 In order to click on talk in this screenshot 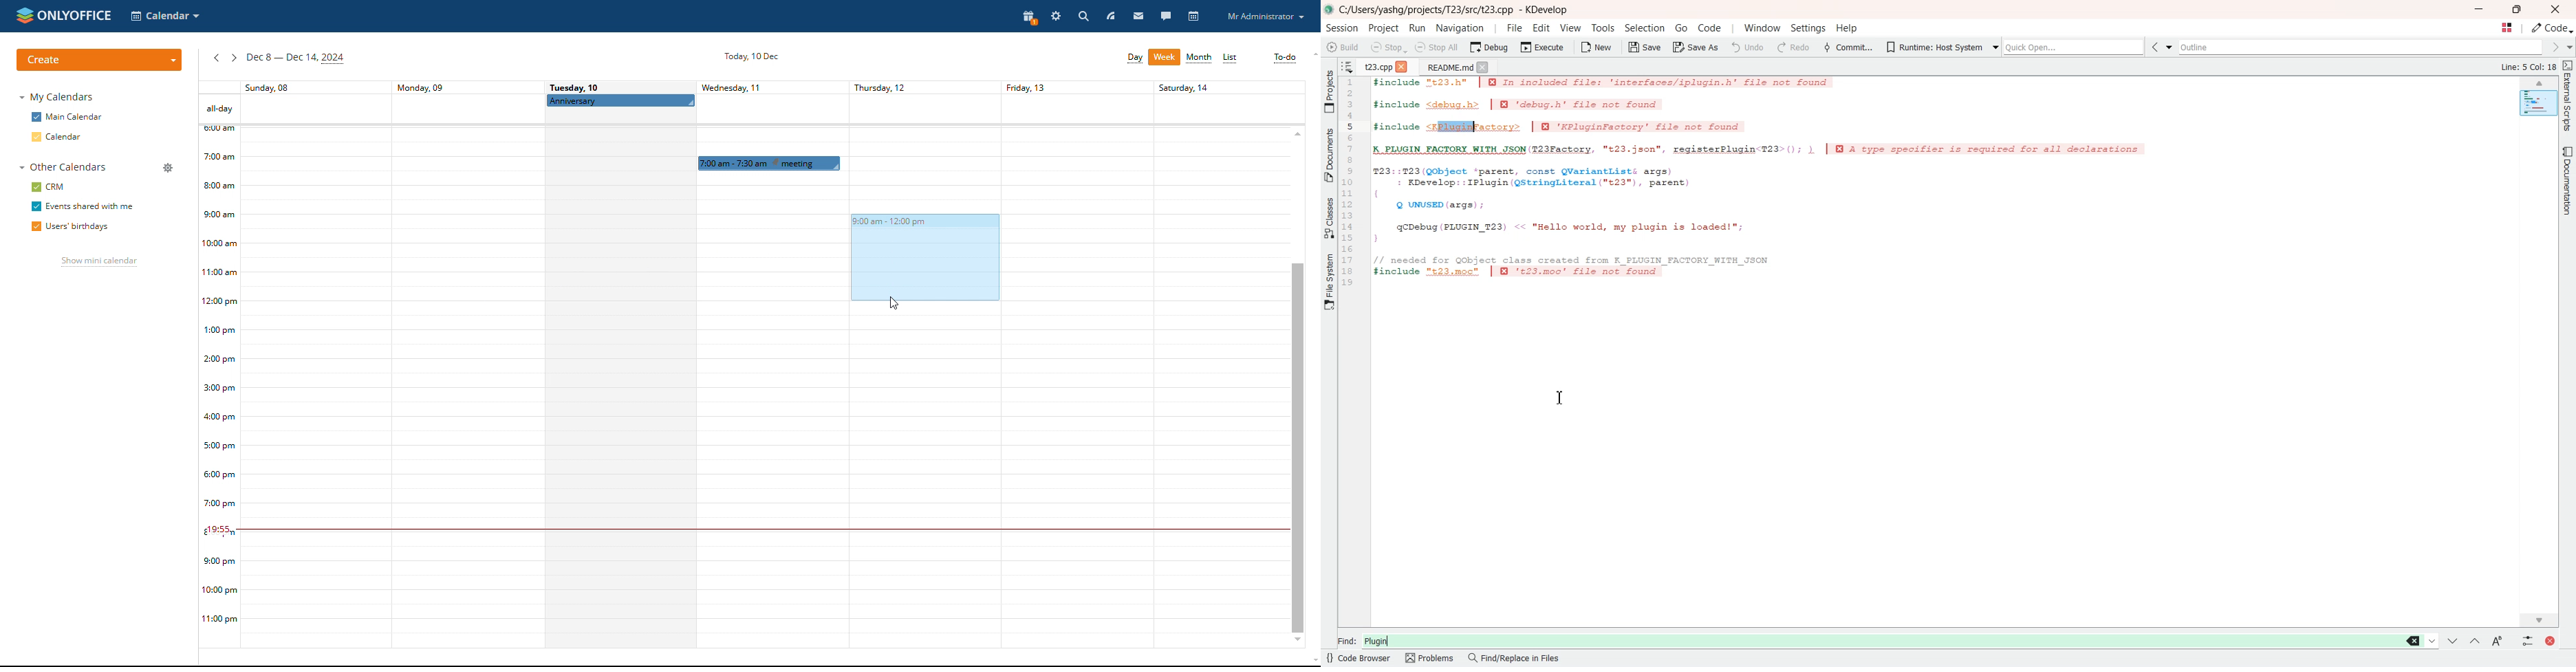, I will do `click(1167, 16)`.